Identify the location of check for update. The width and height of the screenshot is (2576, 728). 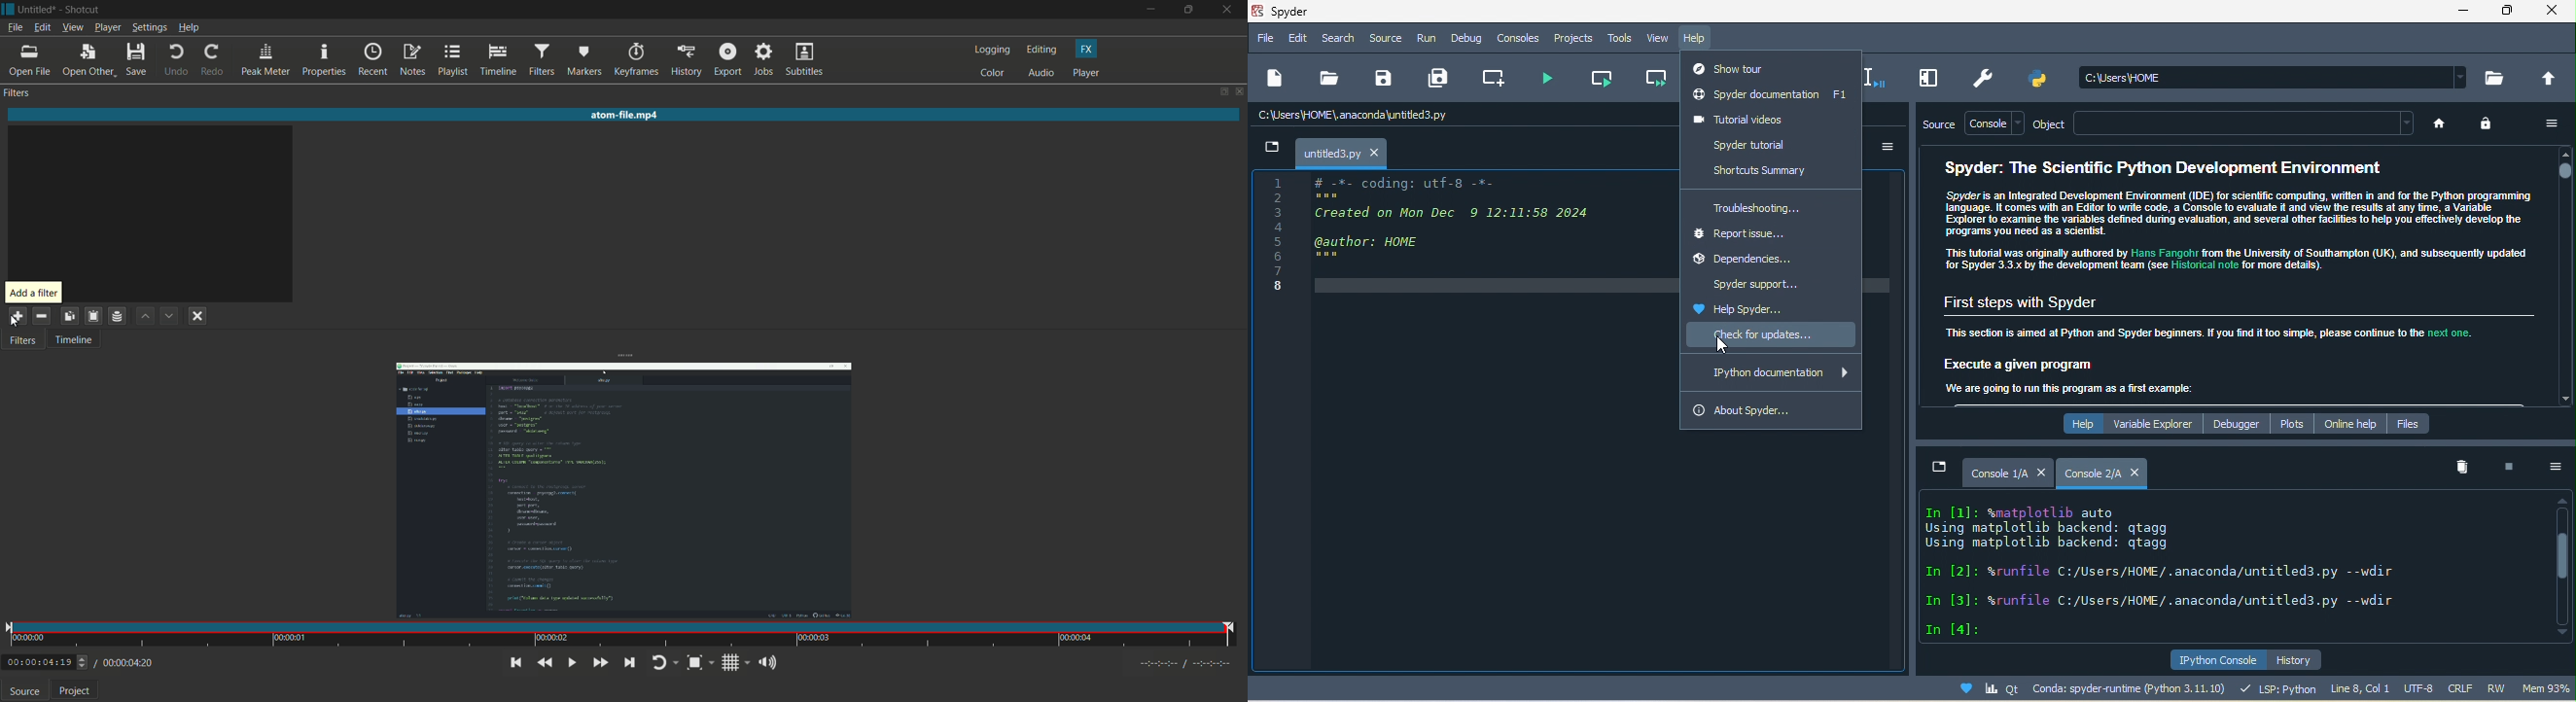
(1774, 337).